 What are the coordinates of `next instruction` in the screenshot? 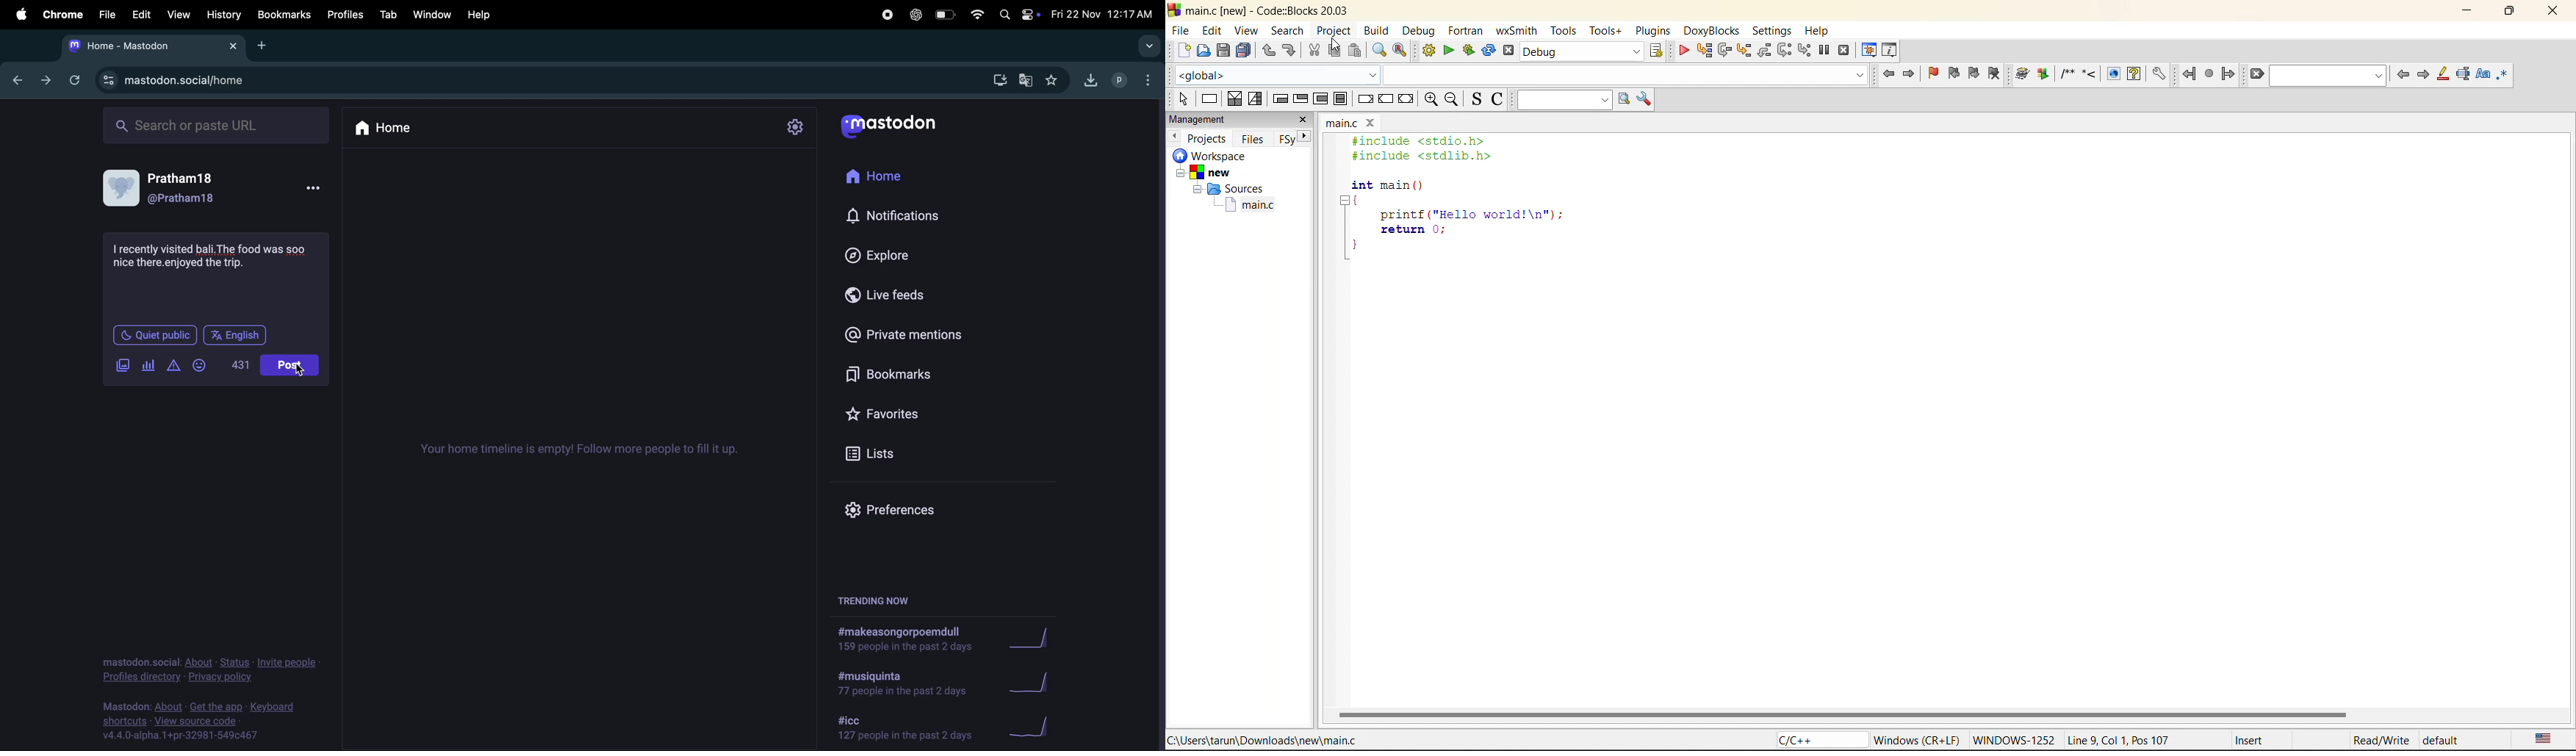 It's located at (1782, 49).